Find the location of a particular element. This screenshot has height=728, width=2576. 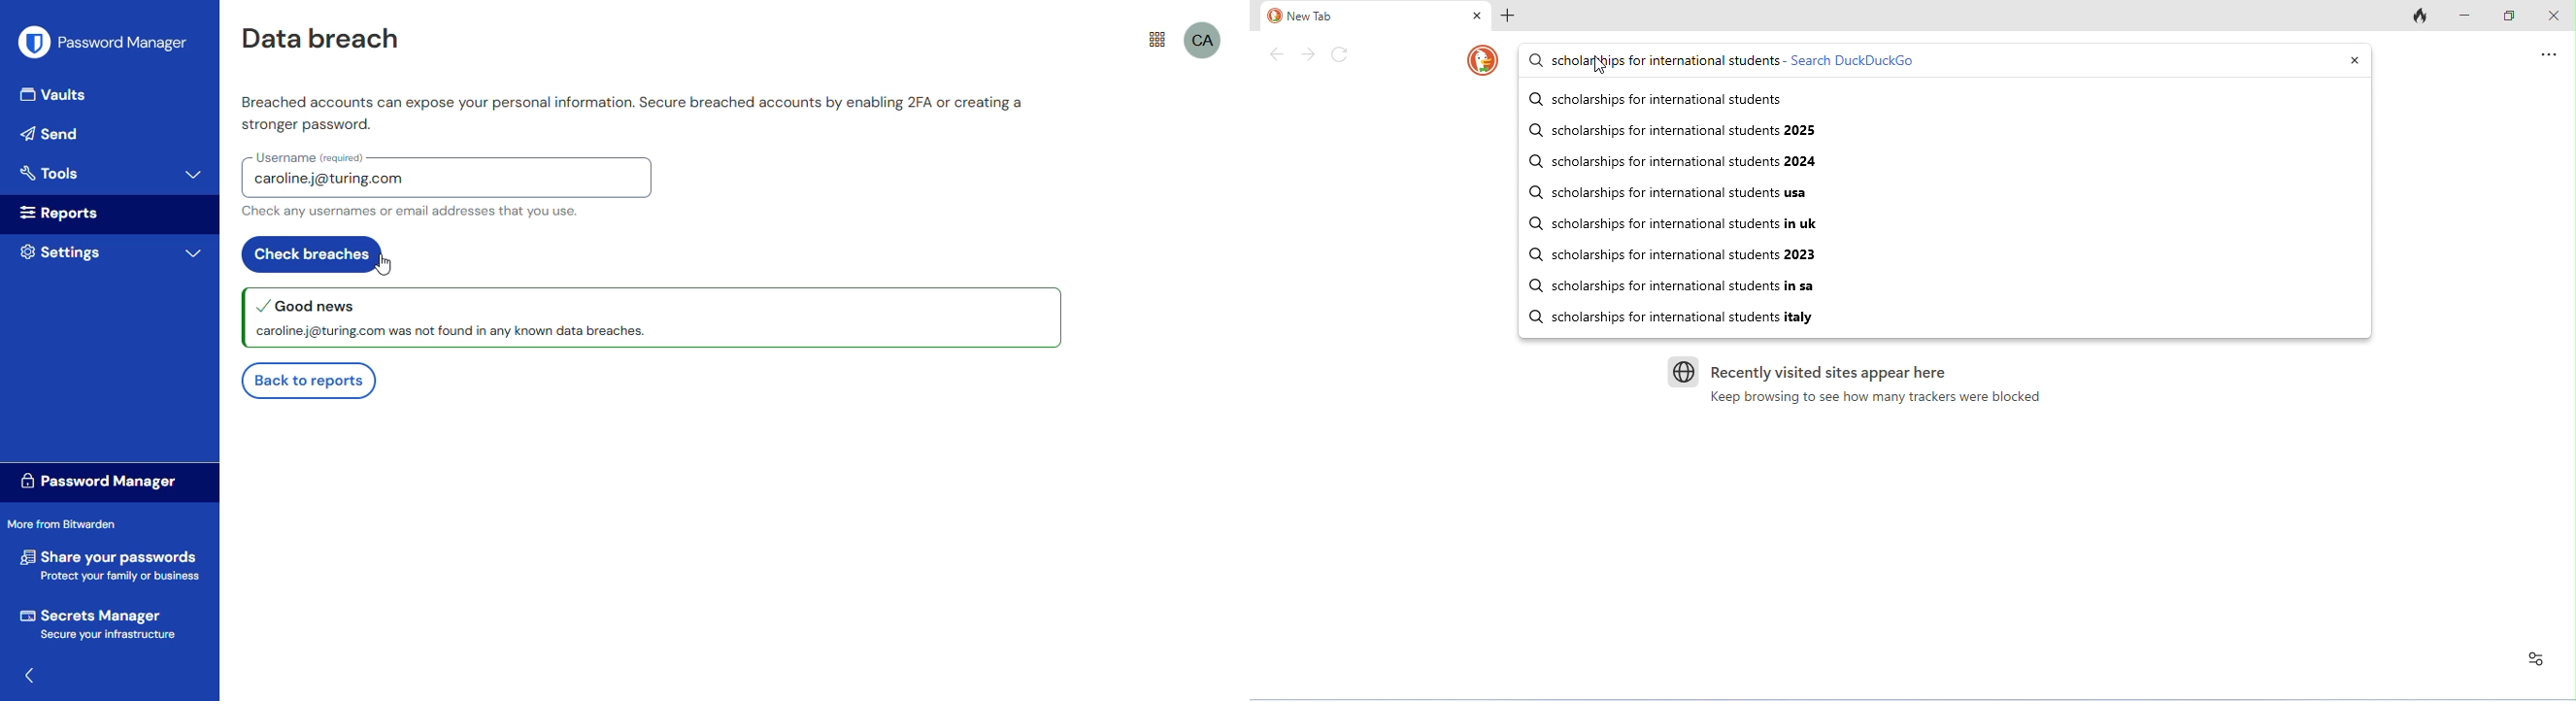

scholarships for international students italy is located at coordinates (1685, 317).